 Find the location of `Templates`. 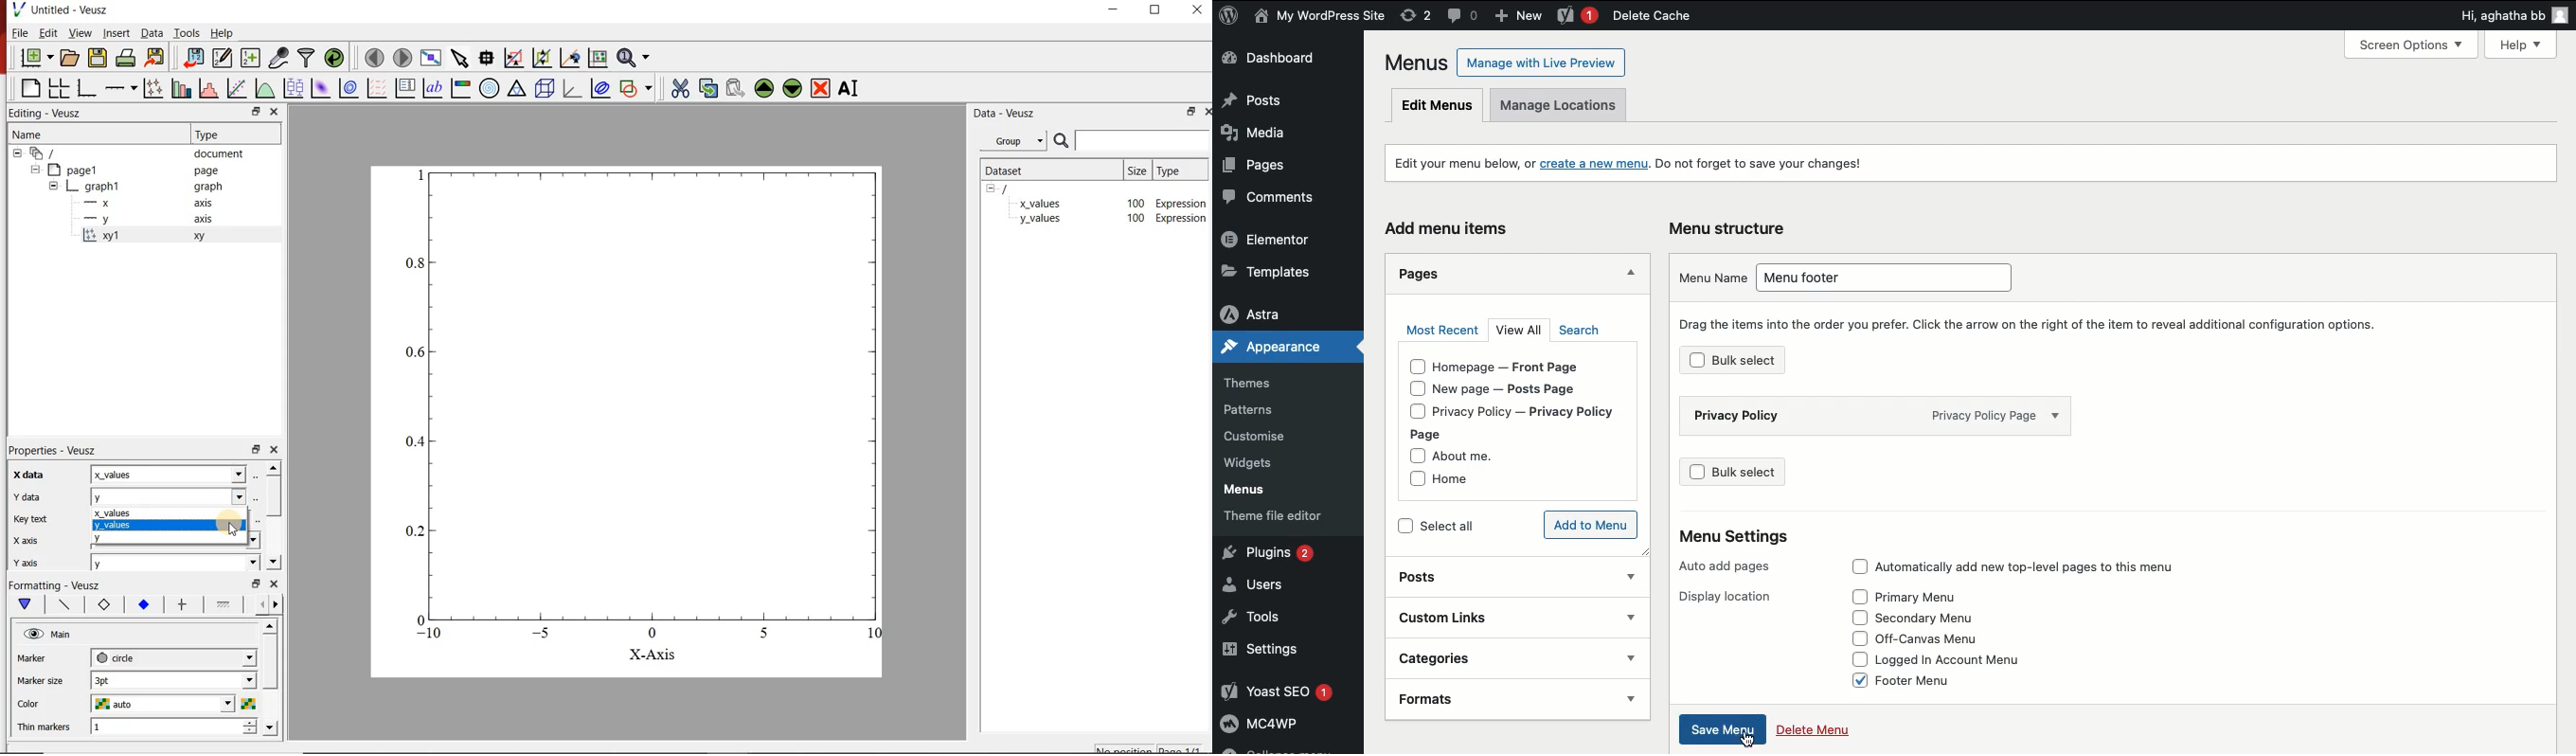

Templates is located at coordinates (1279, 269).